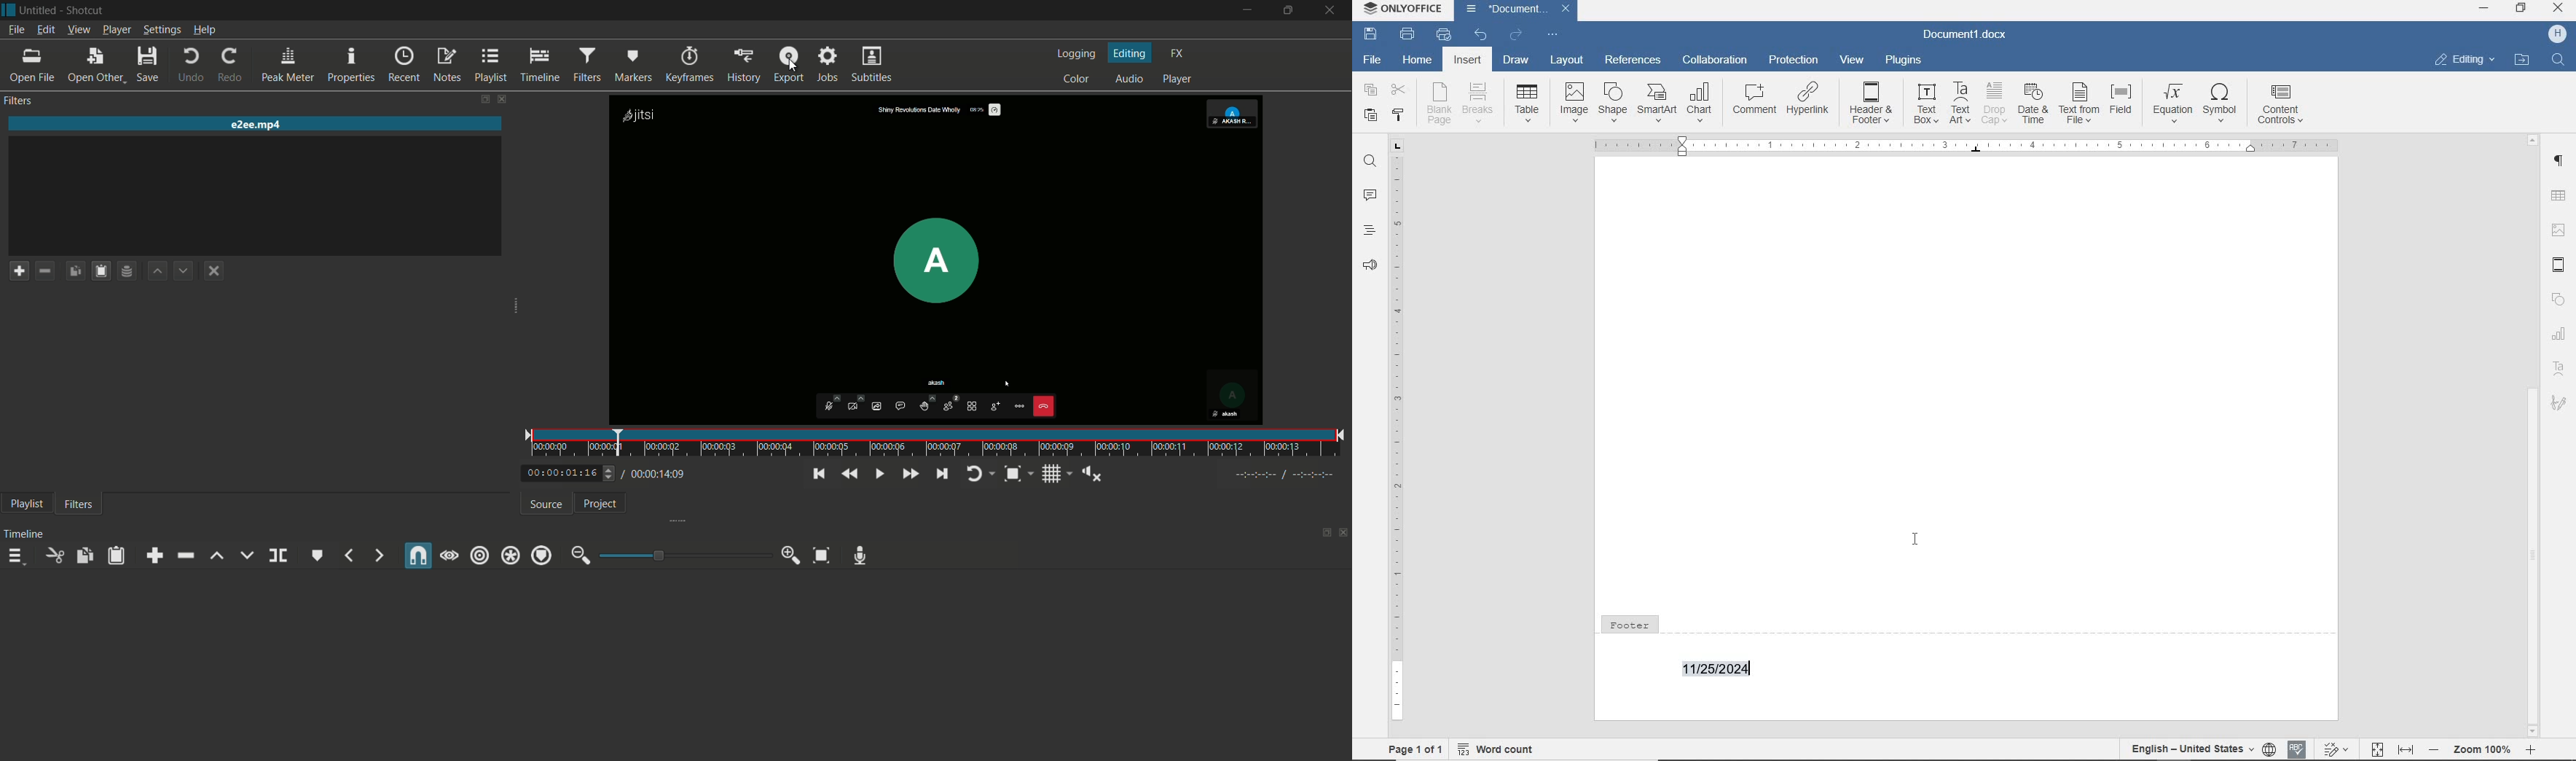  I want to click on player, so click(1178, 80).